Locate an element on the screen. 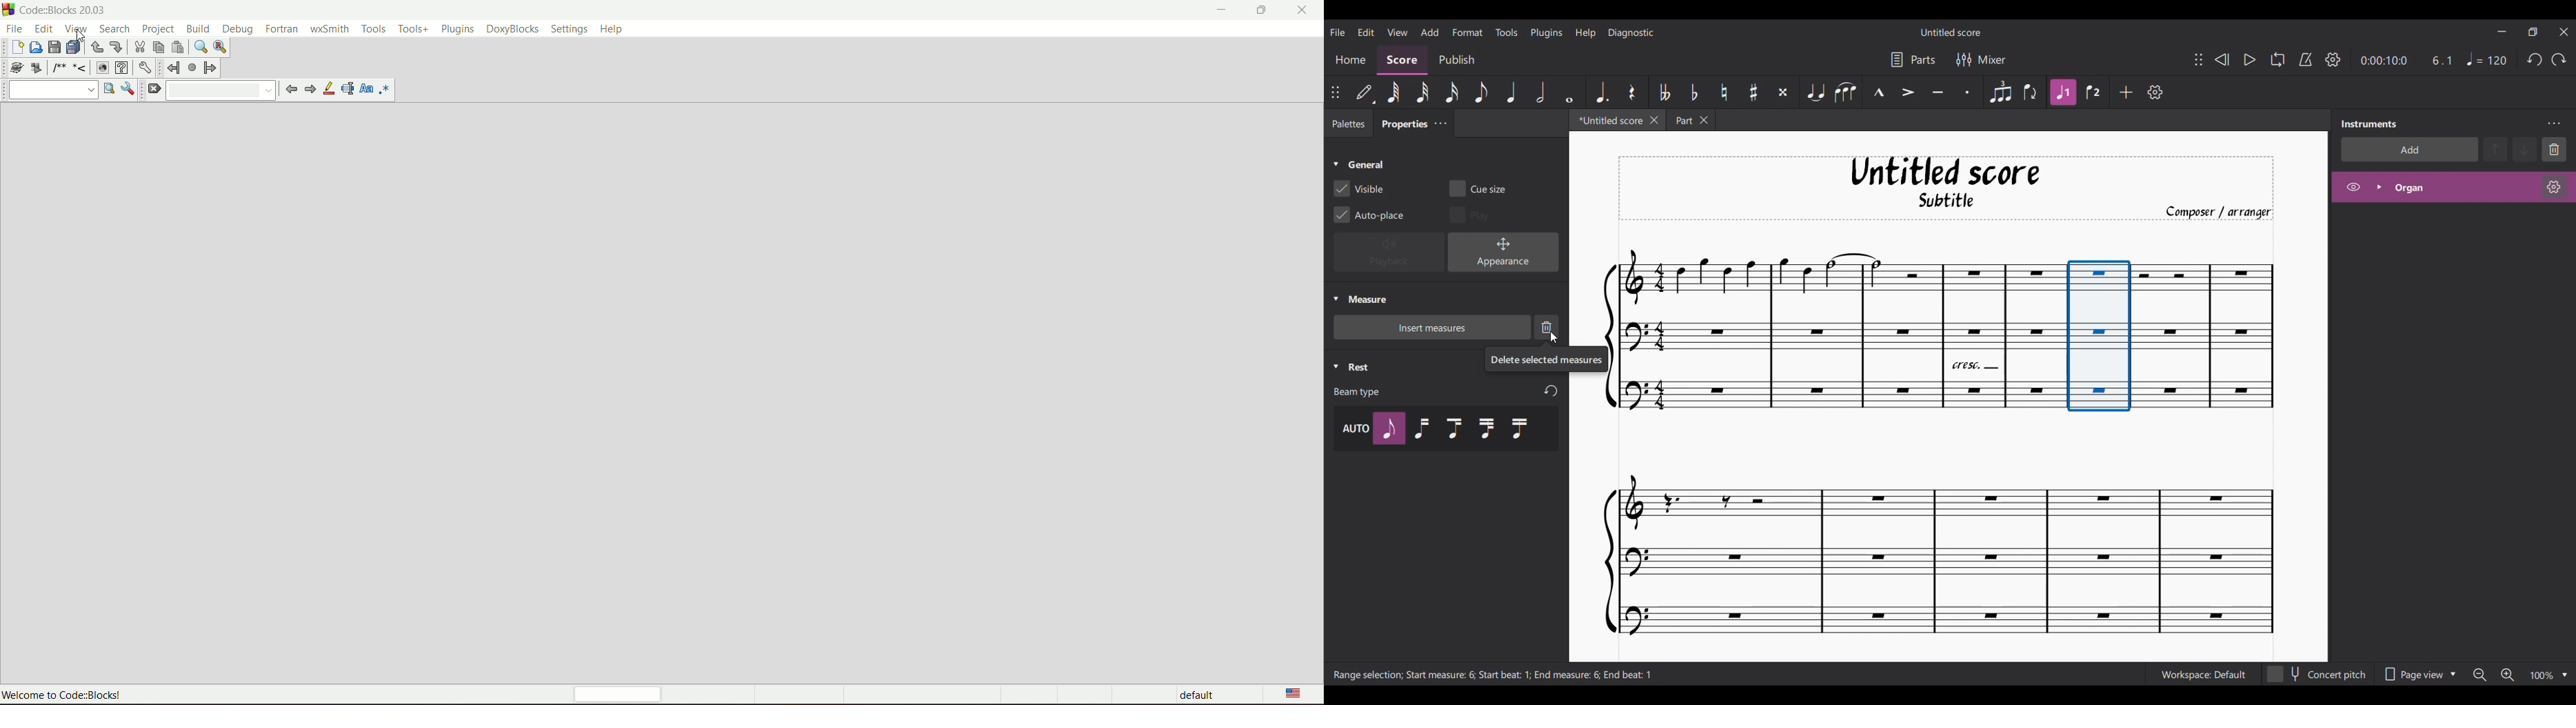  64th note is located at coordinates (1393, 92).